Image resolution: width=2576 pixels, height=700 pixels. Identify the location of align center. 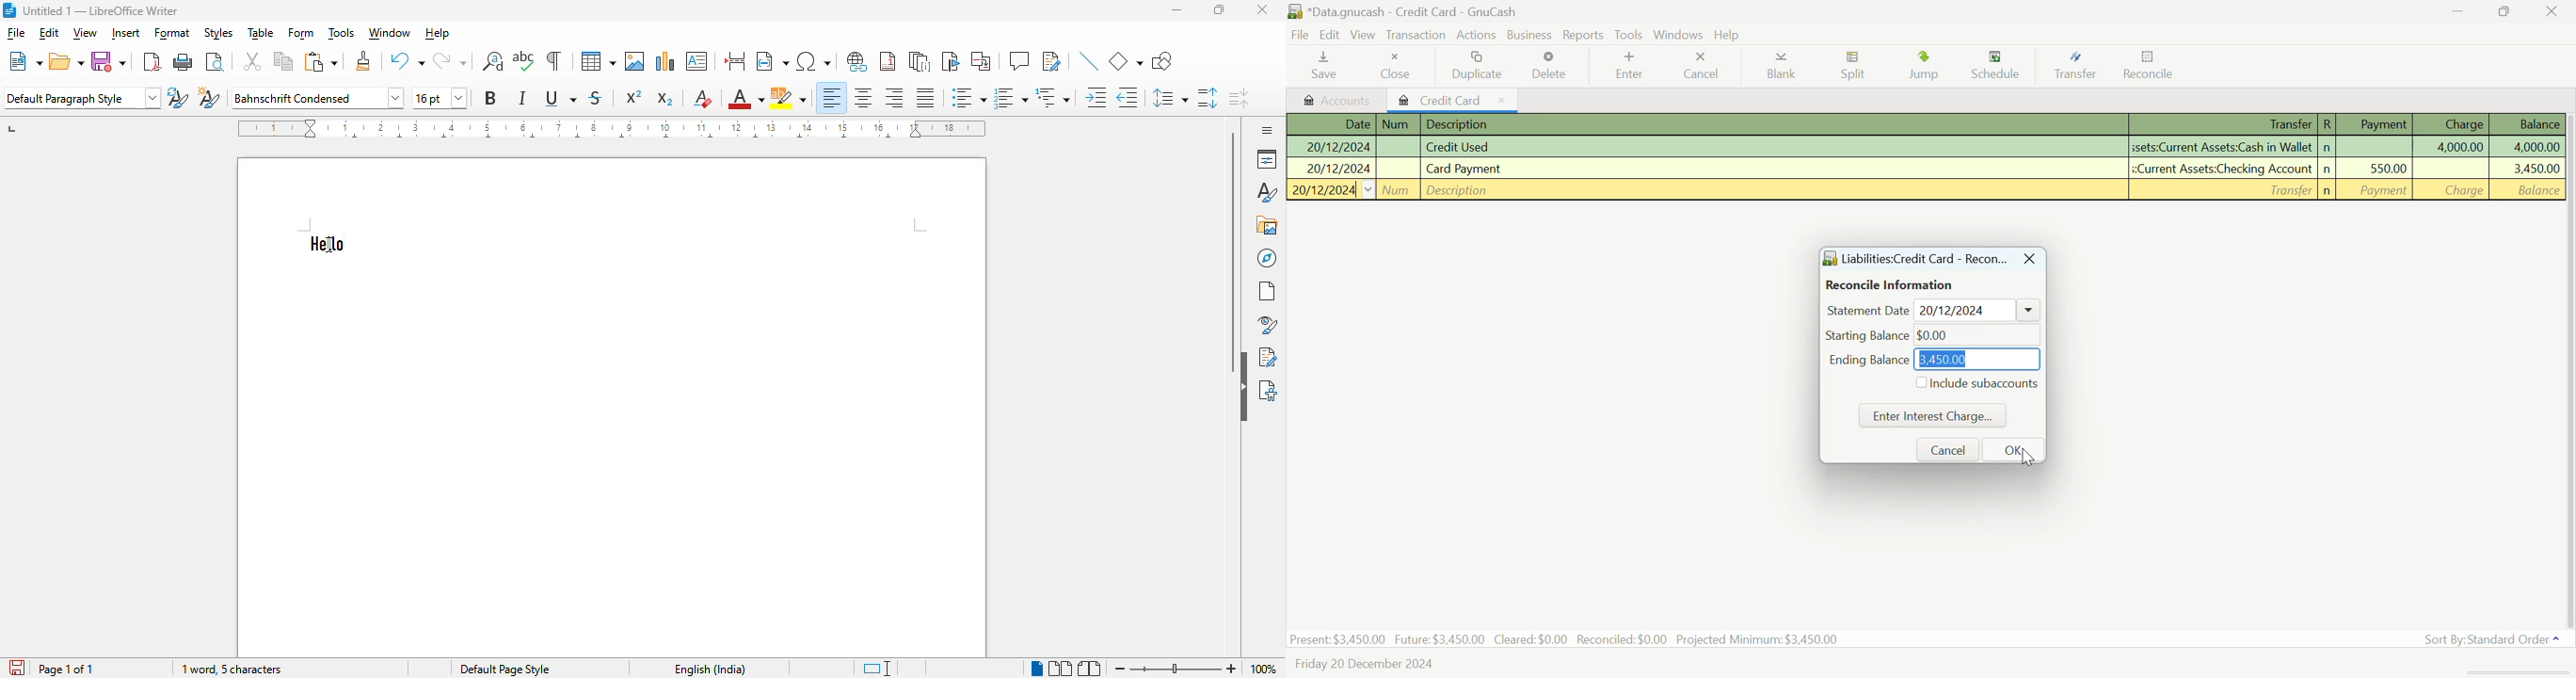
(863, 97).